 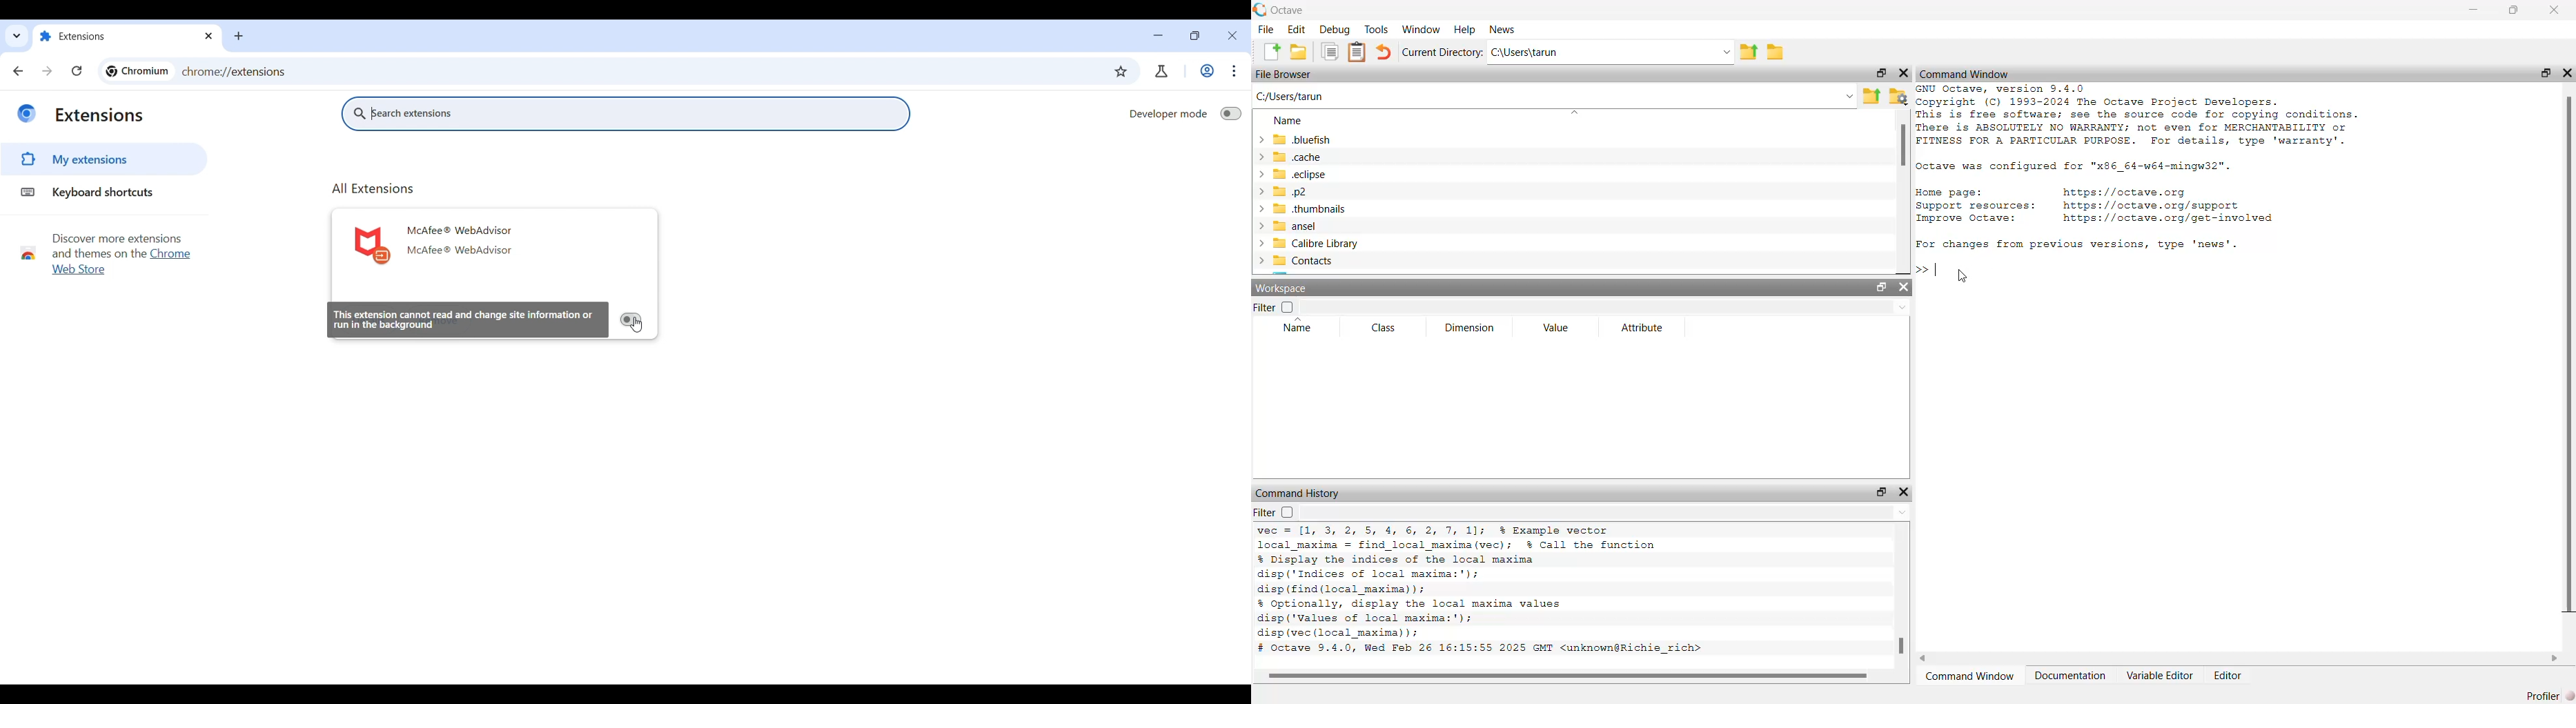 What do you see at coordinates (1606, 307) in the screenshot?
I see `Enter text to filter the workspace` at bounding box center [1606, 307].